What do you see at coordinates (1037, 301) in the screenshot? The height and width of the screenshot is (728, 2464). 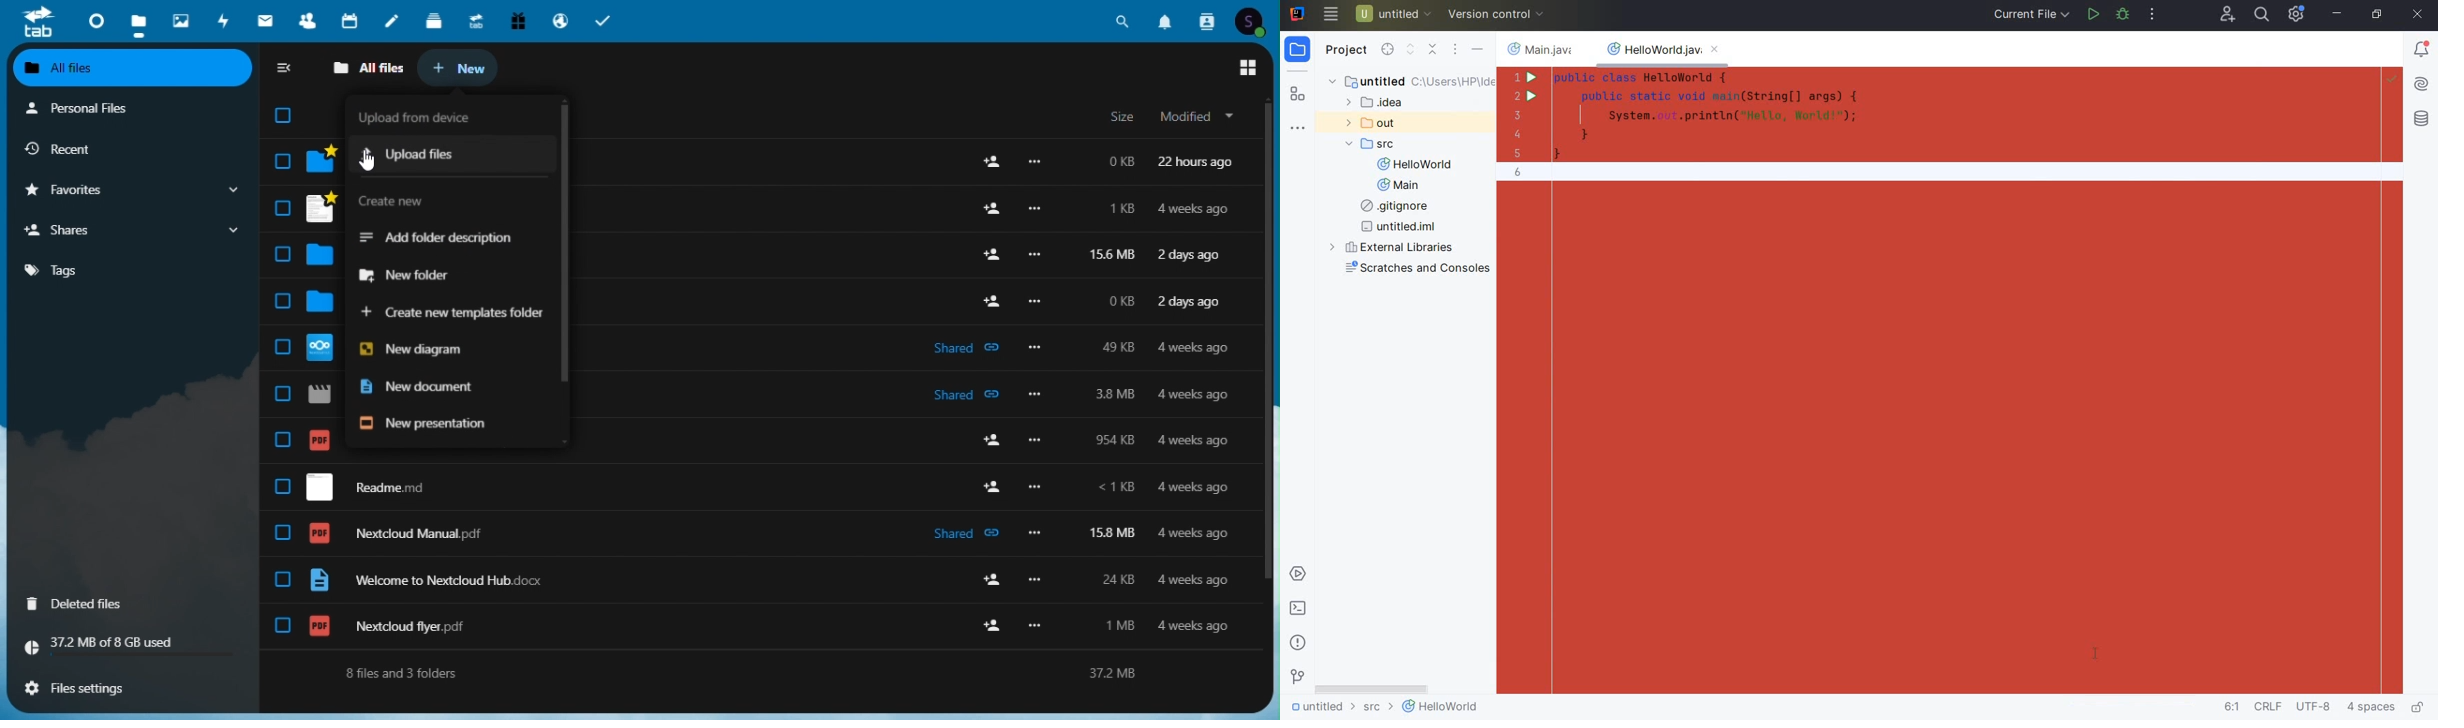 I see `more options` at bounding box center [1037, 301].